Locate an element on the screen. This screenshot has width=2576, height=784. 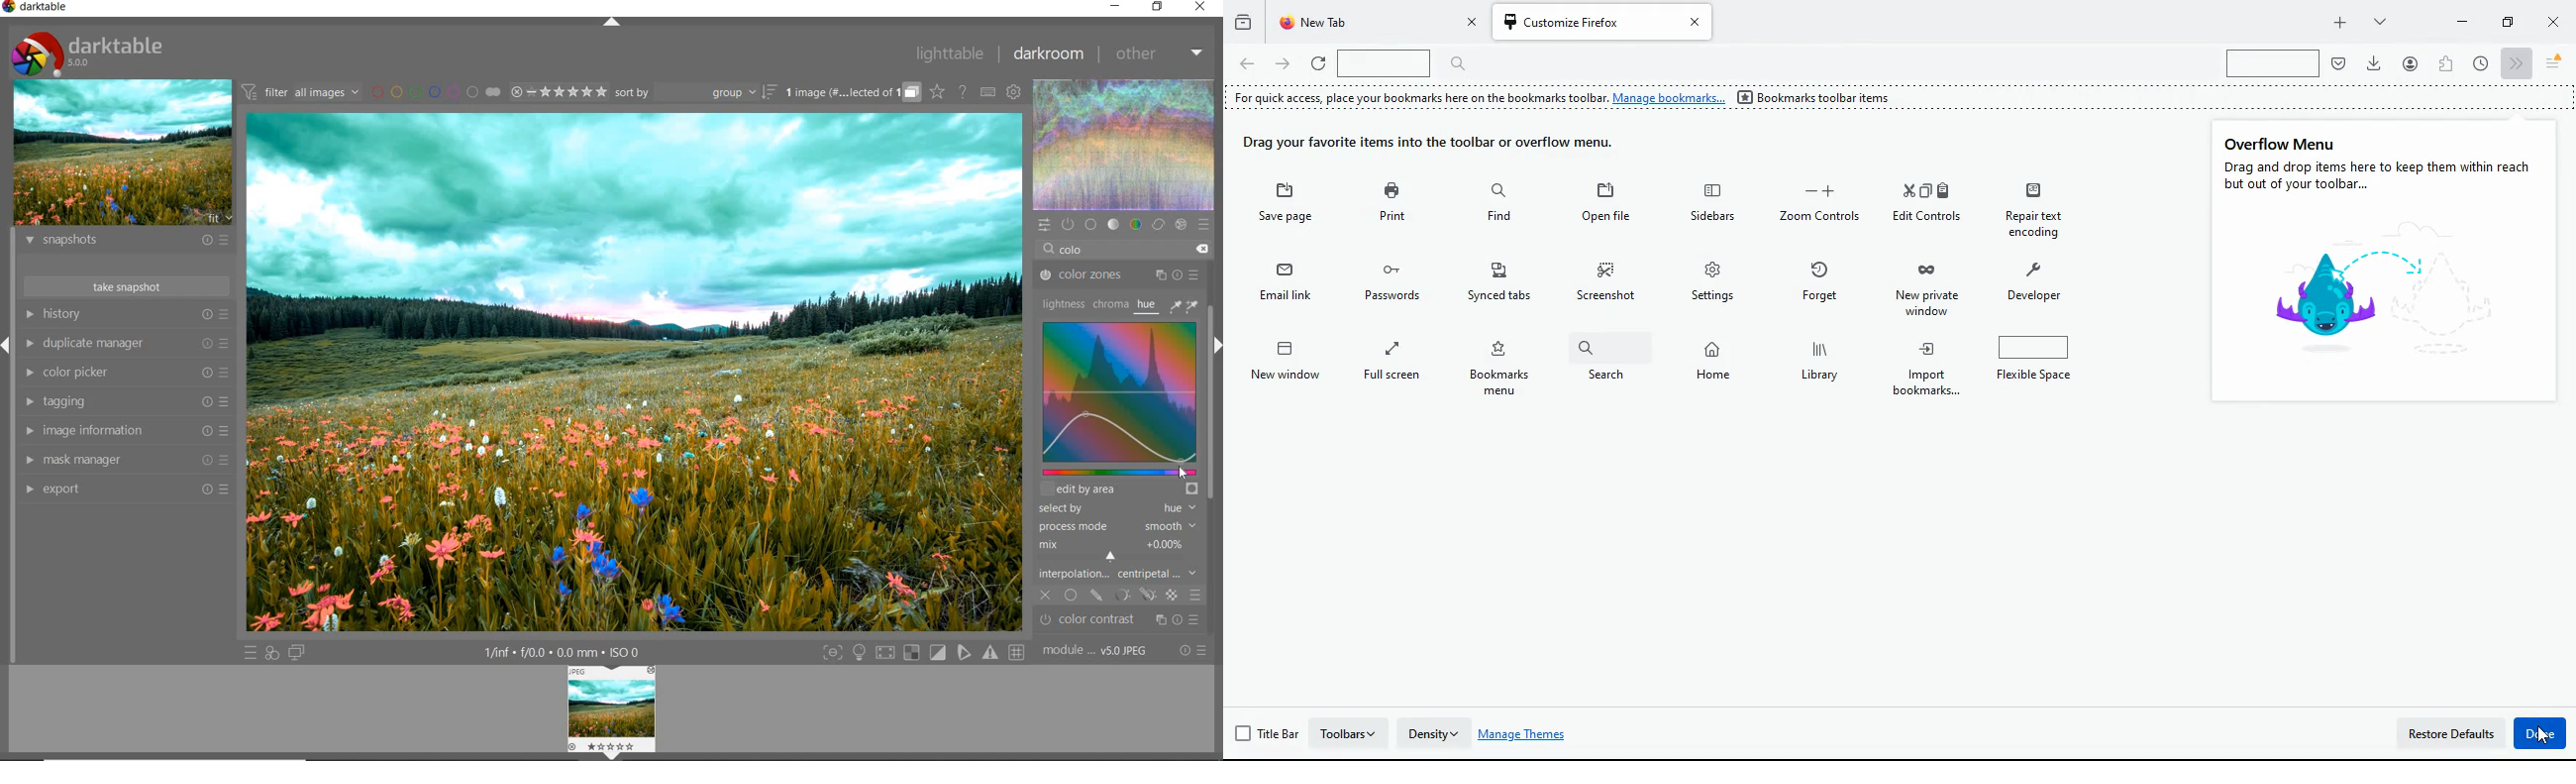
add tab is located at coordinates (2339, 23).